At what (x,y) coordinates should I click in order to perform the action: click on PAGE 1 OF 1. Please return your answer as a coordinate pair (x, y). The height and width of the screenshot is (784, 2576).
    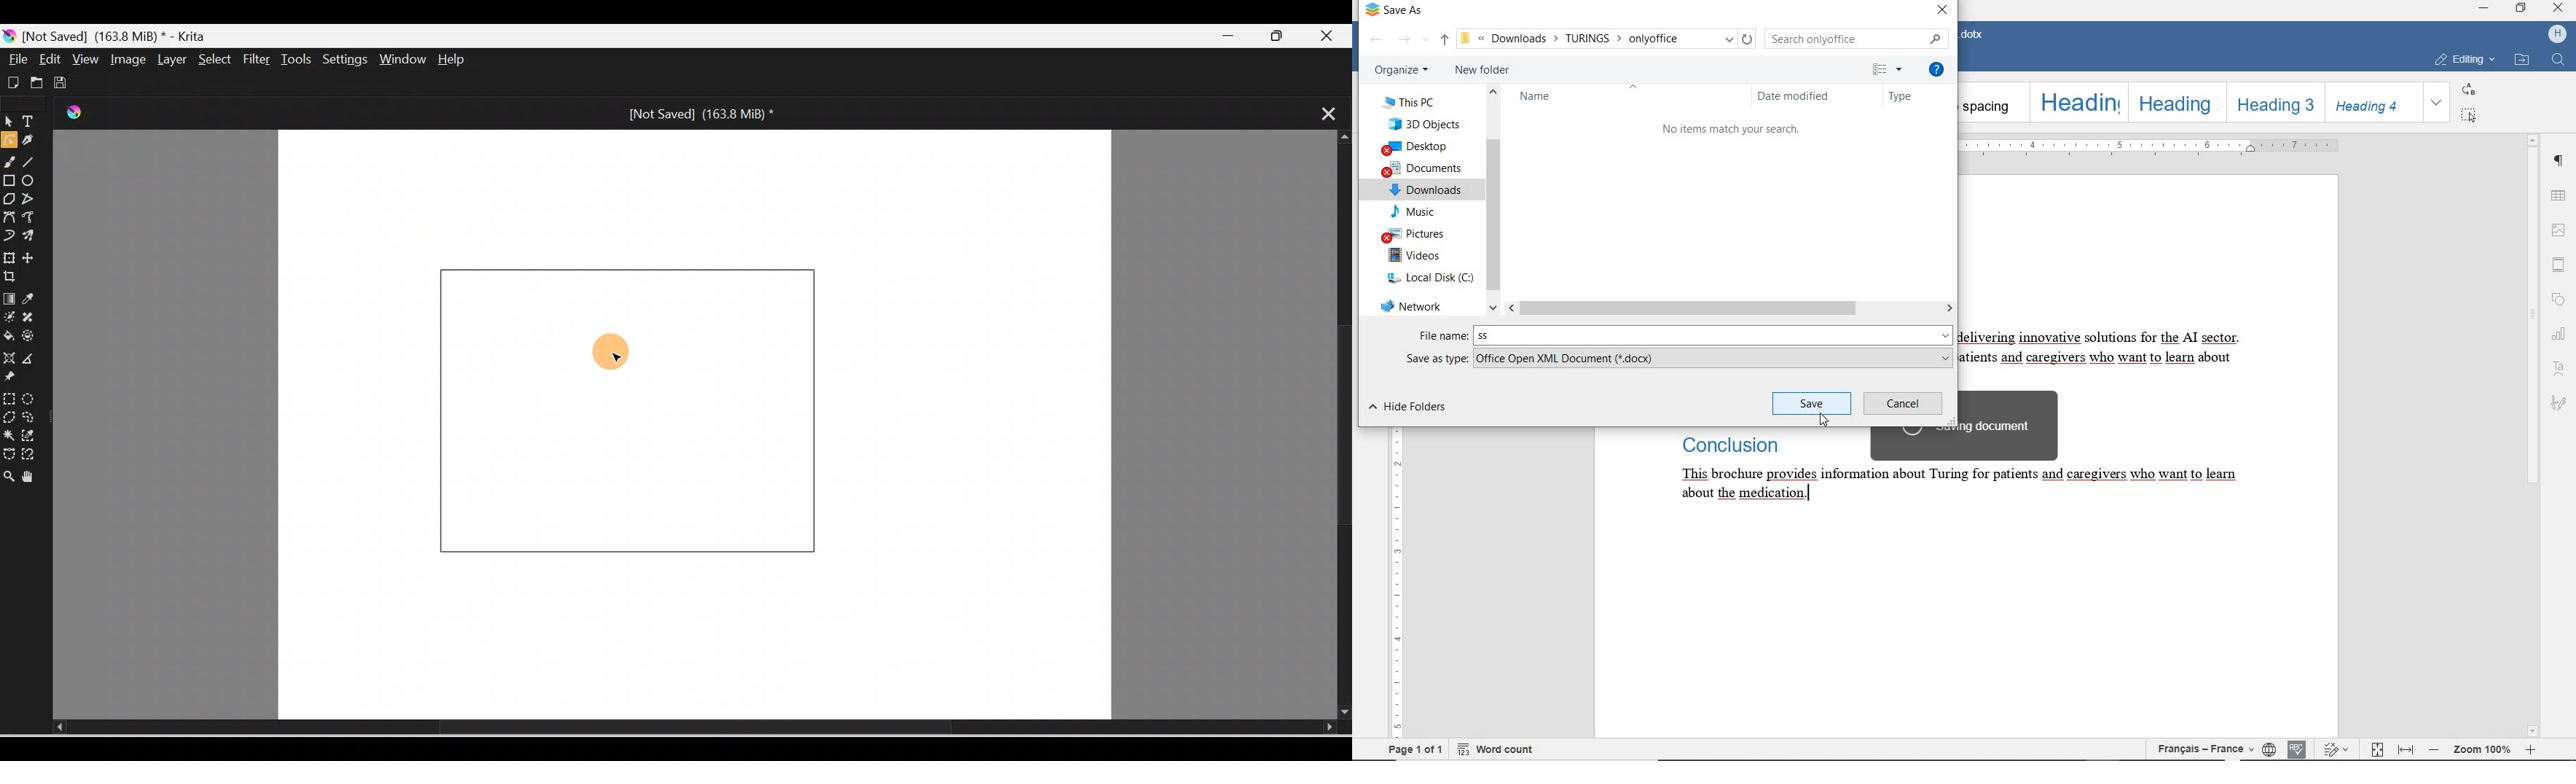
    Looking at the image, I should click on (1416, 749).